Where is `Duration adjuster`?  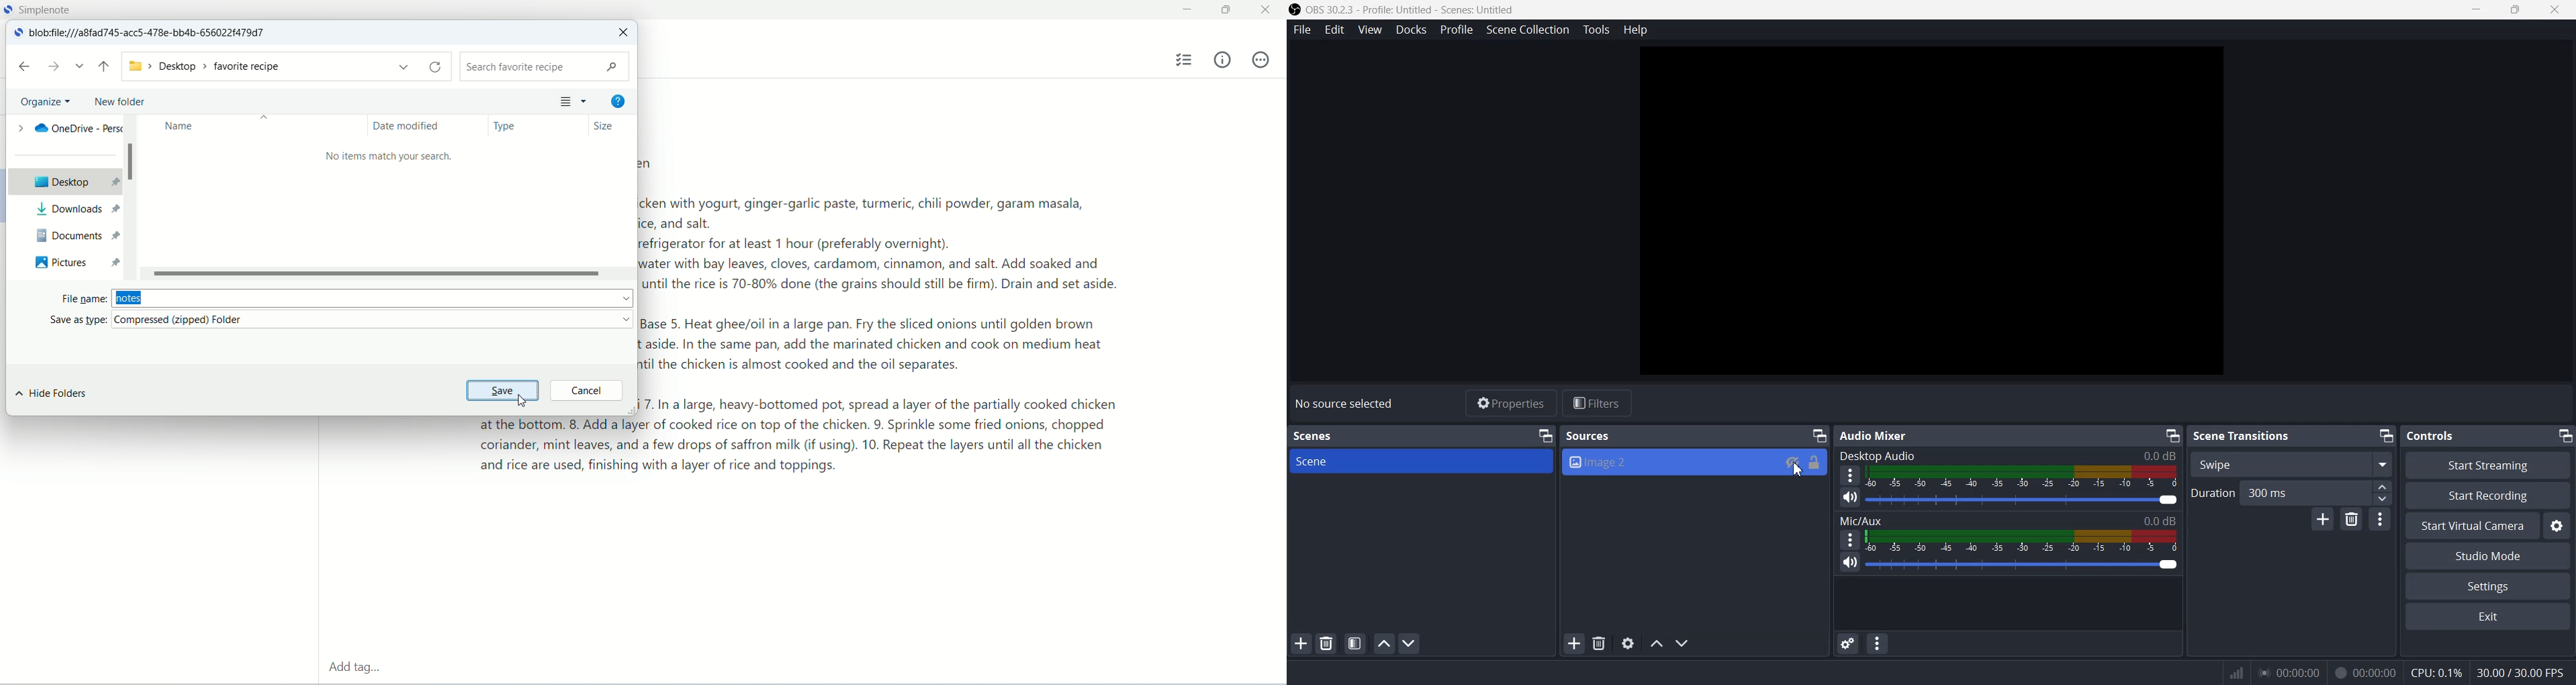 Duration adjuster is located at coordinates (2373, 492).